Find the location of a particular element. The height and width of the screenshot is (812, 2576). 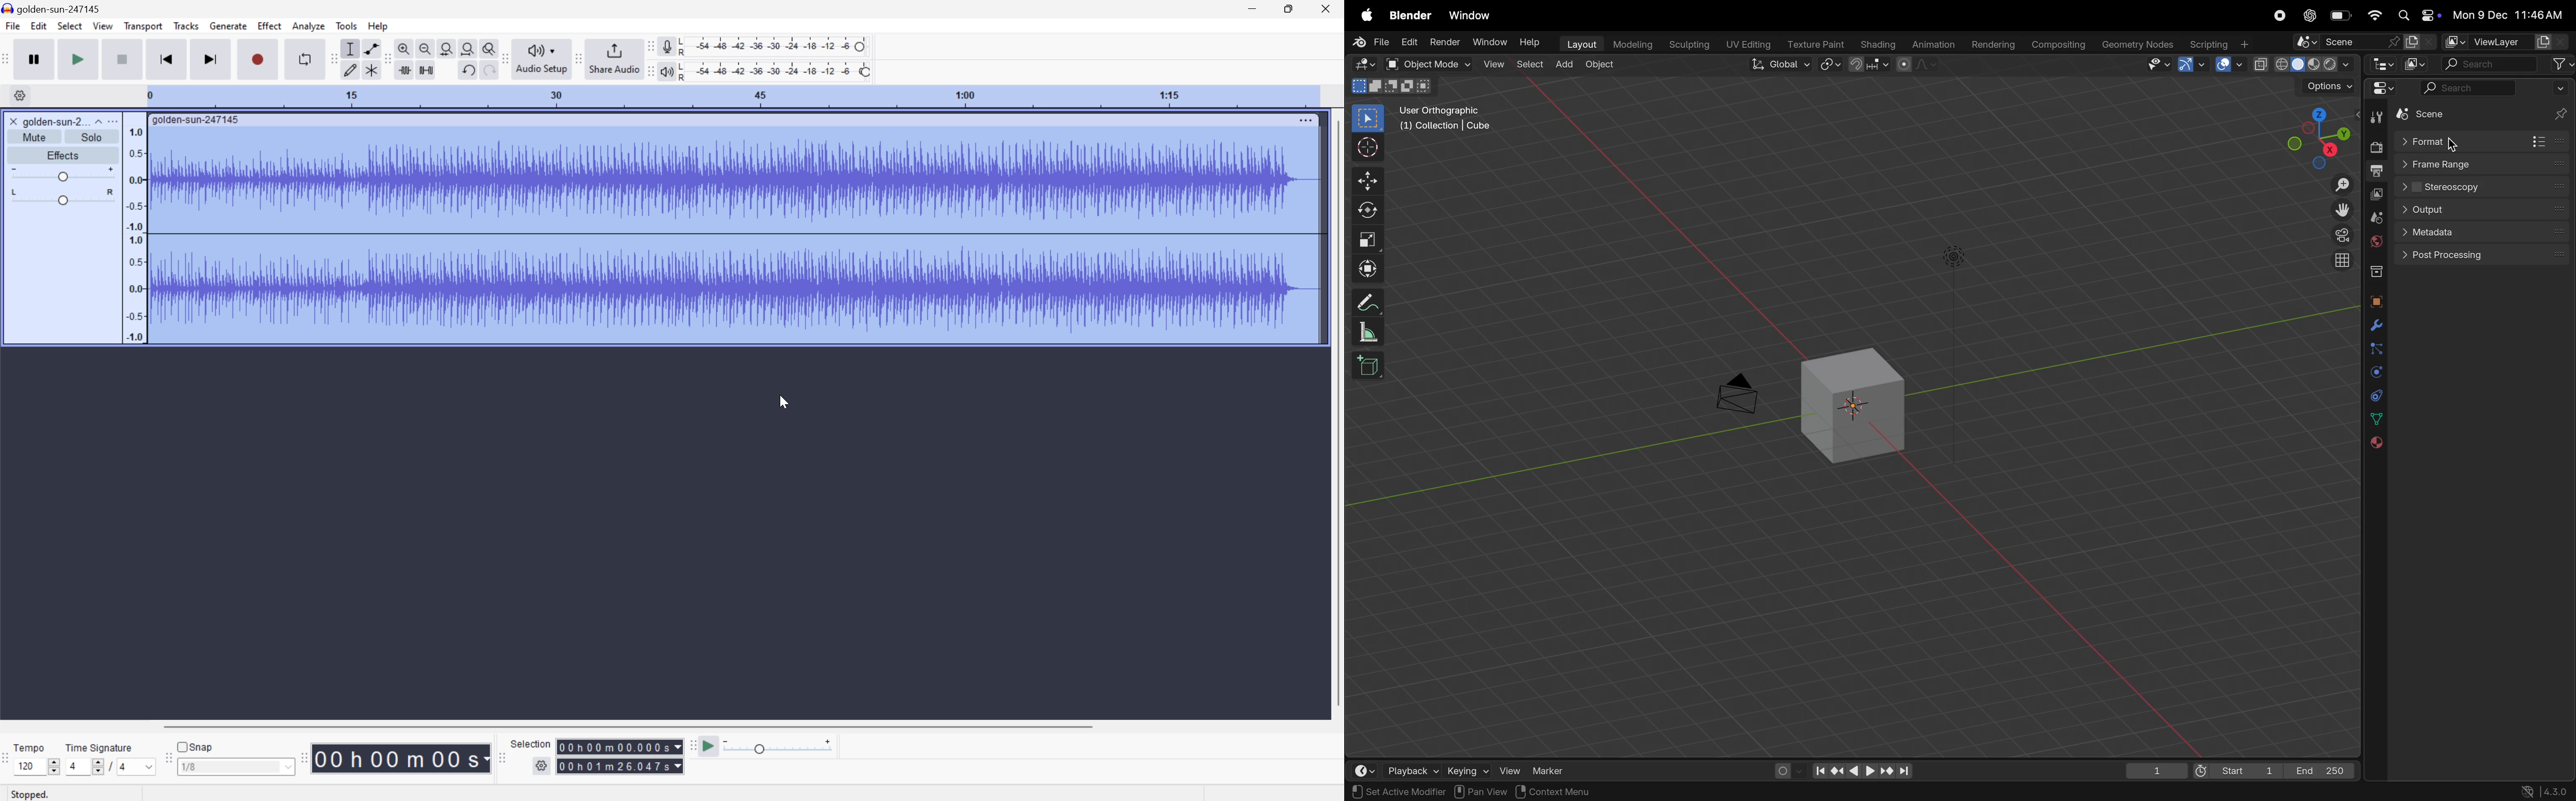

editor type is located at coordinates (2383, 64).